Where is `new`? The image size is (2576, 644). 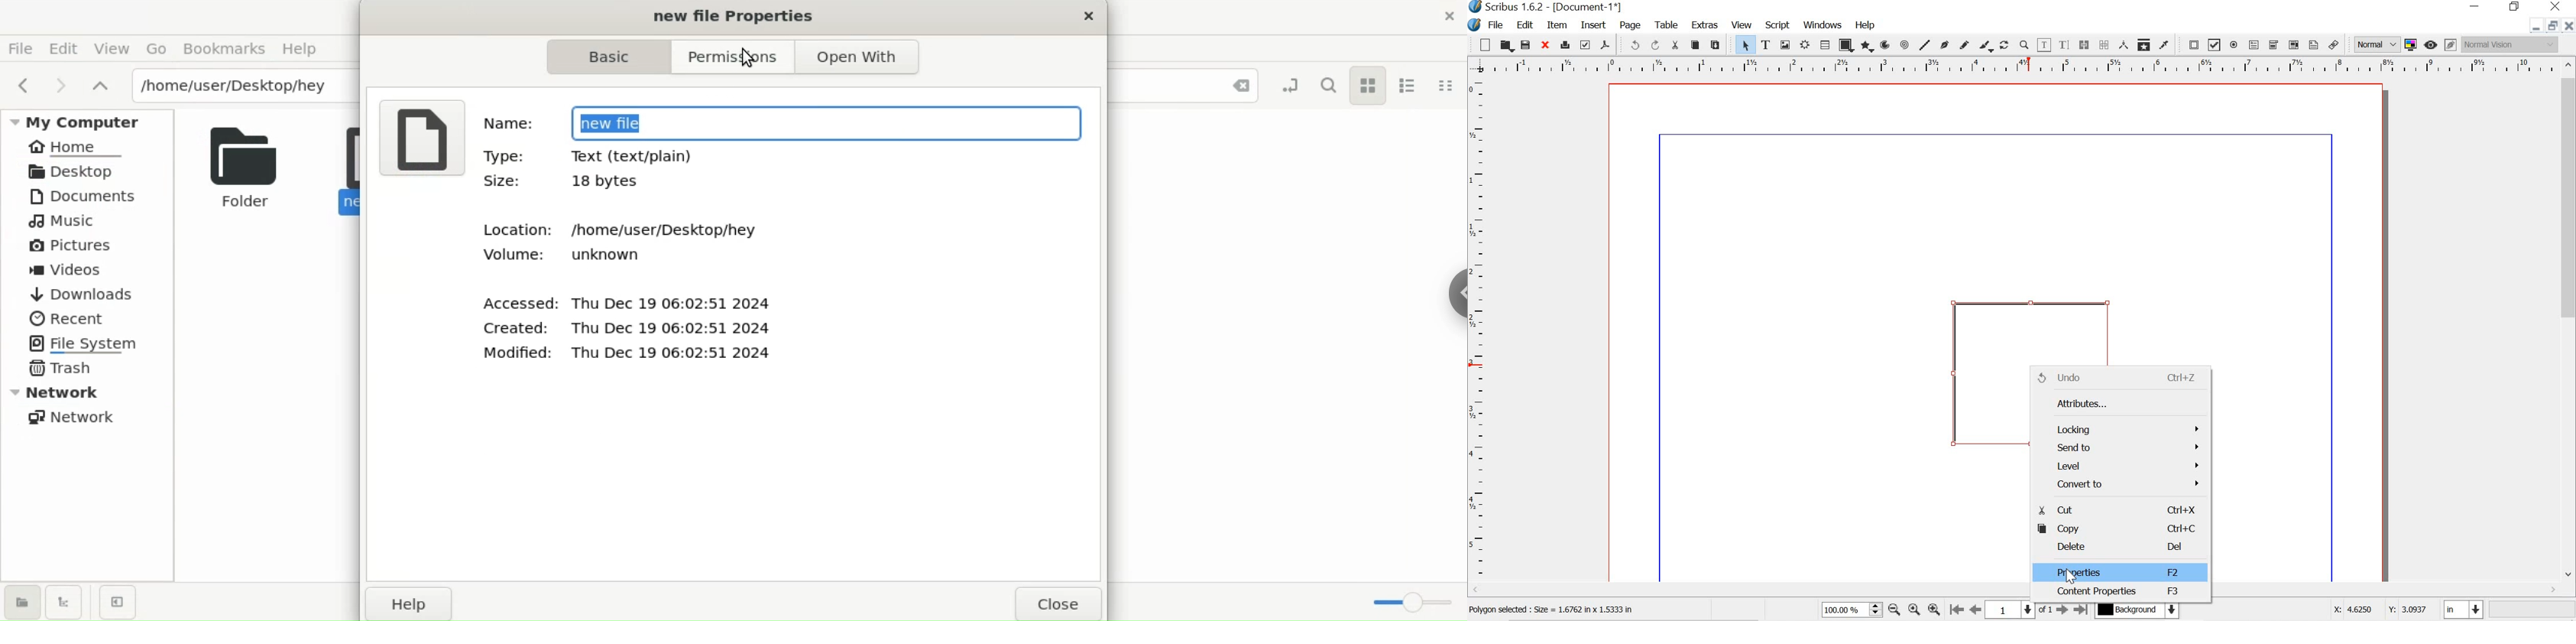 new is located at coordinates (1485, 44).